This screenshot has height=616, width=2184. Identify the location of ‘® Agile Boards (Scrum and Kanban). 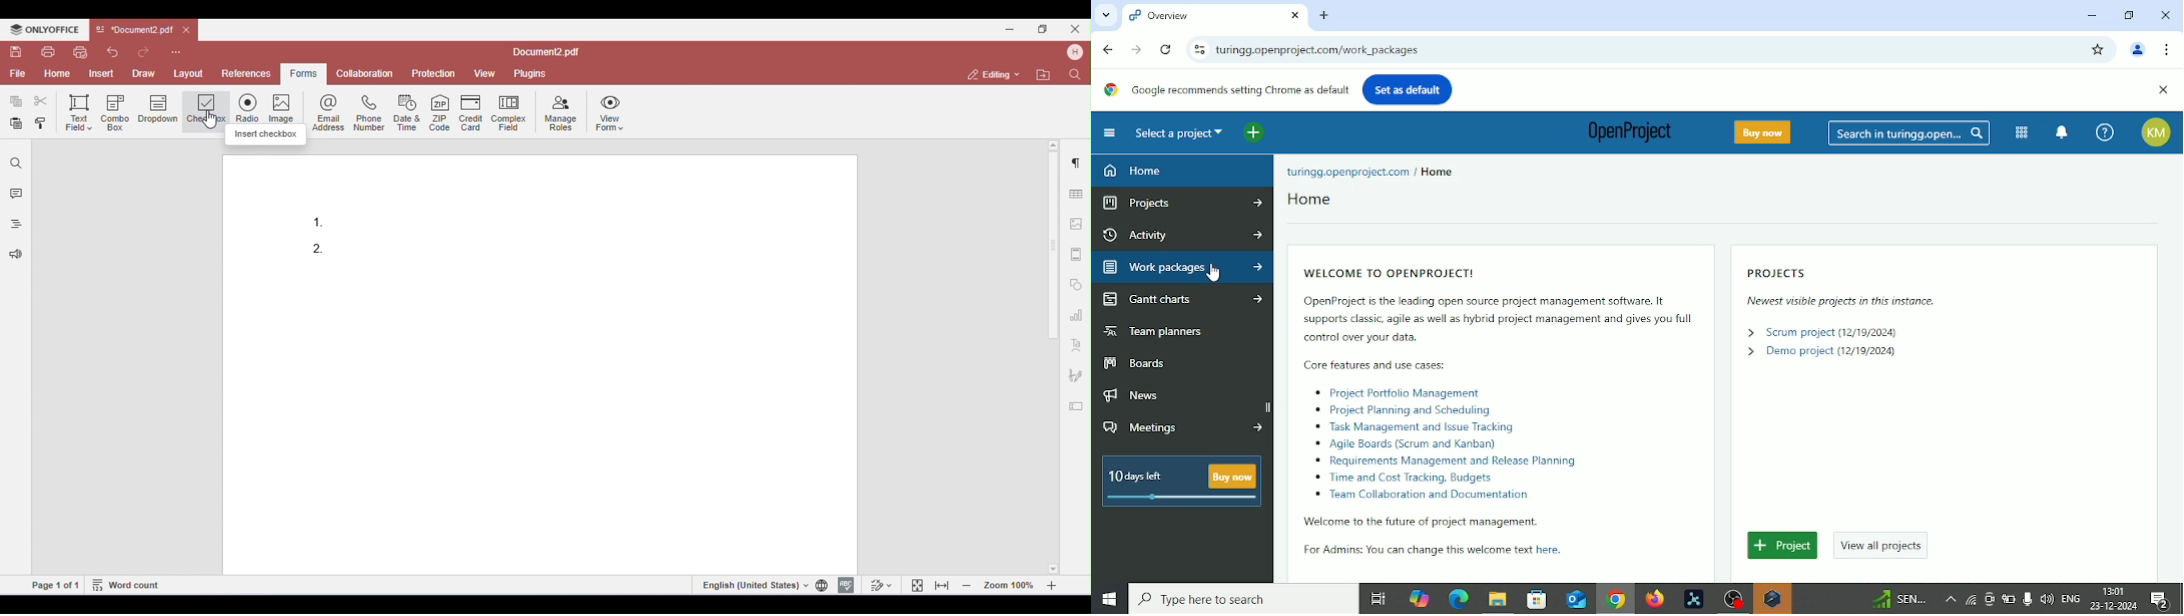
(1410, 445).